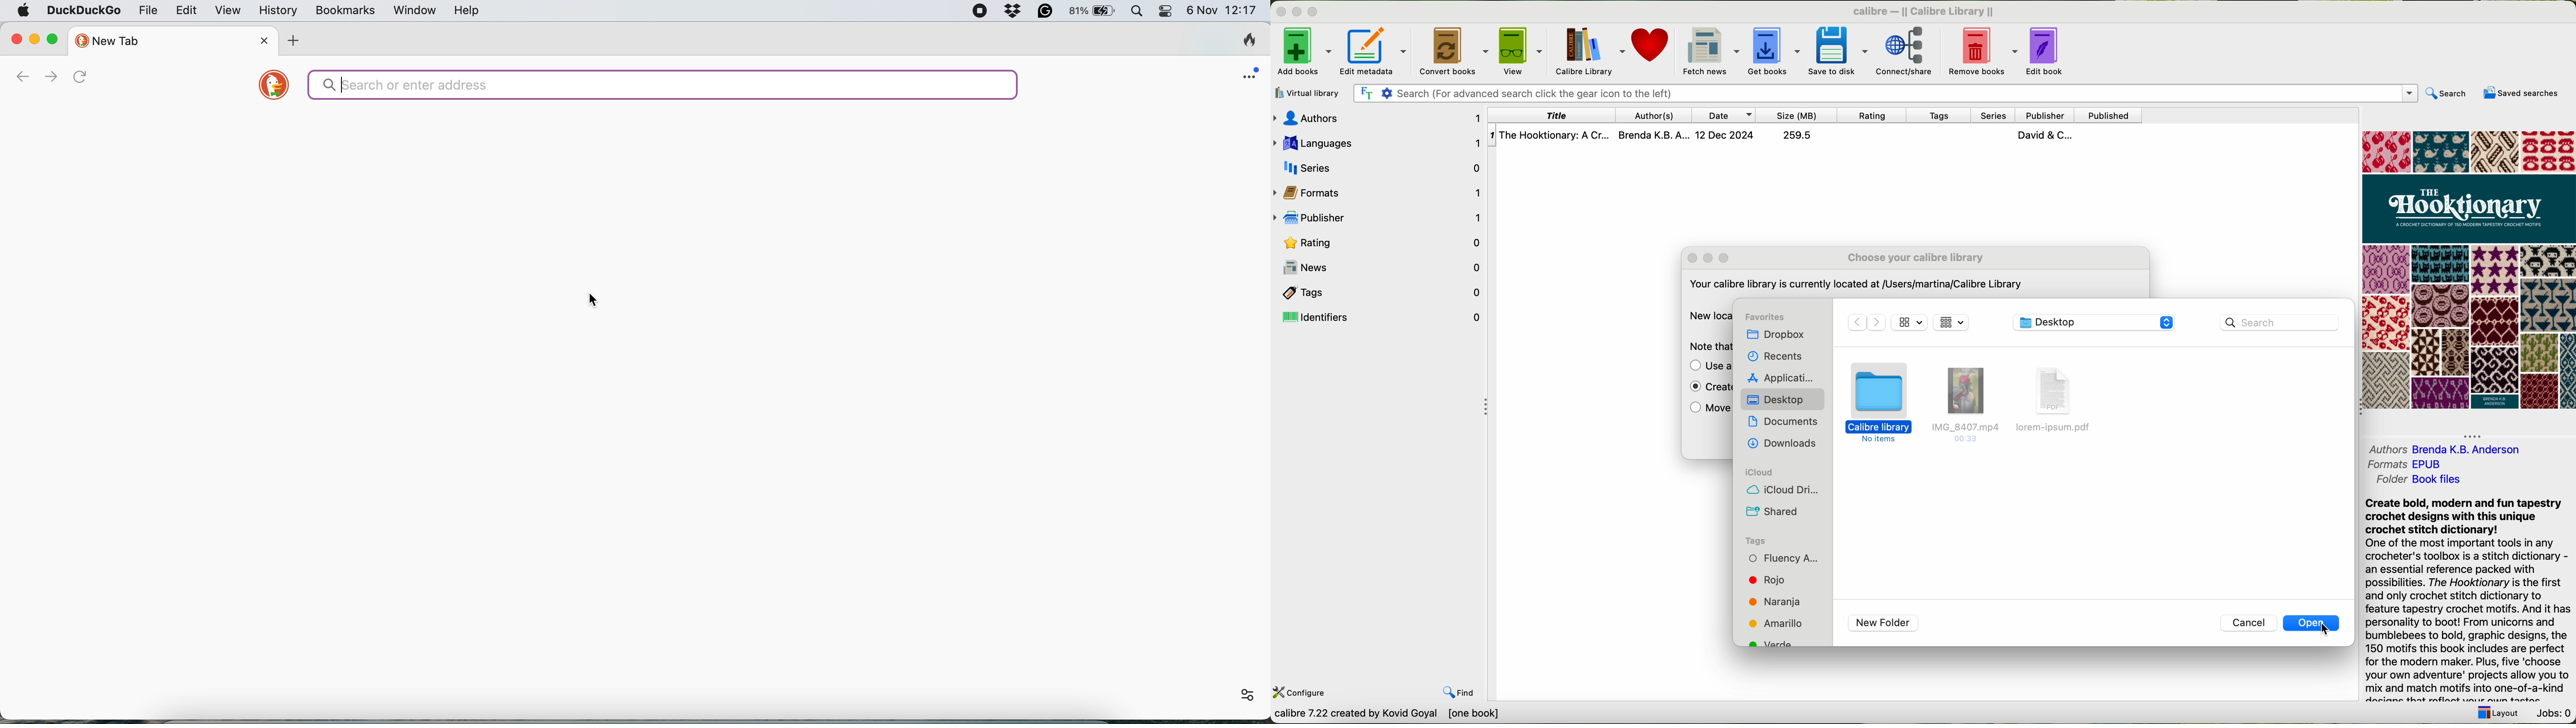 The image size is (2576, 728). Describe the element at coordinates (47, 76) in the screenshot. I see `go forward` at that location.